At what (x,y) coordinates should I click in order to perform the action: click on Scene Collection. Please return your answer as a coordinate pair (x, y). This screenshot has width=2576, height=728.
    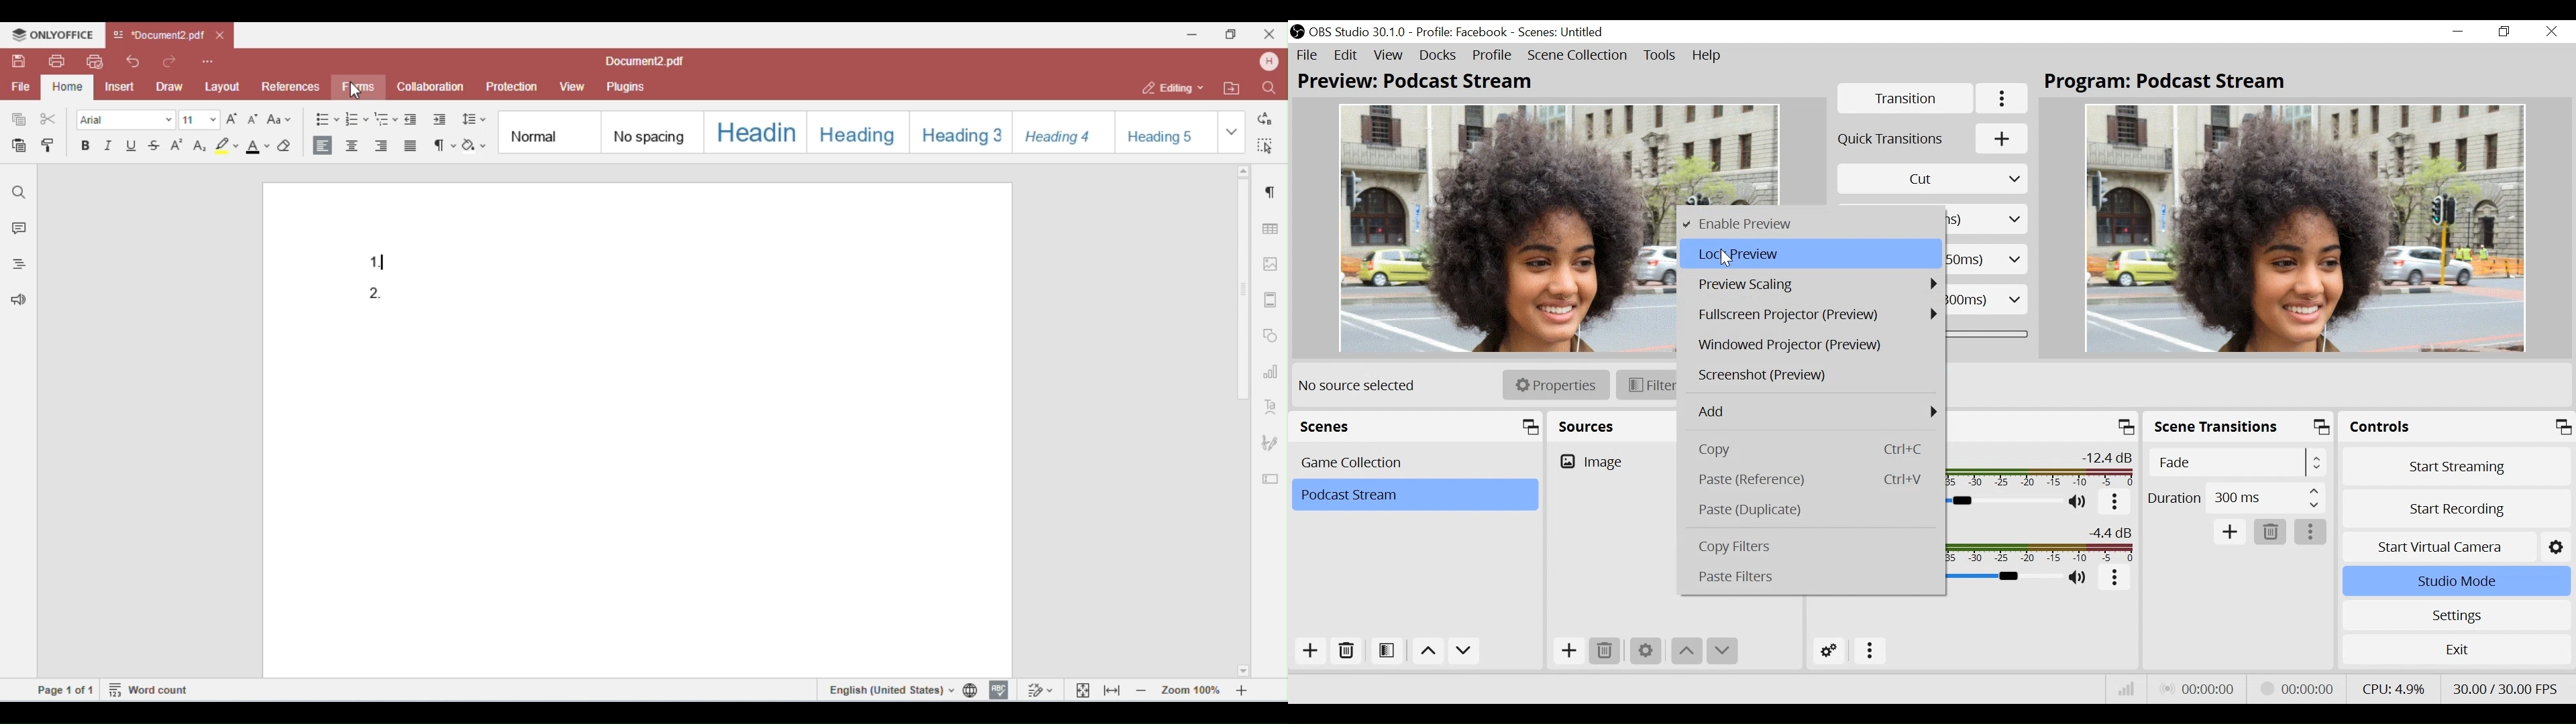
    Looking at the image, I should click on (1578, 56).